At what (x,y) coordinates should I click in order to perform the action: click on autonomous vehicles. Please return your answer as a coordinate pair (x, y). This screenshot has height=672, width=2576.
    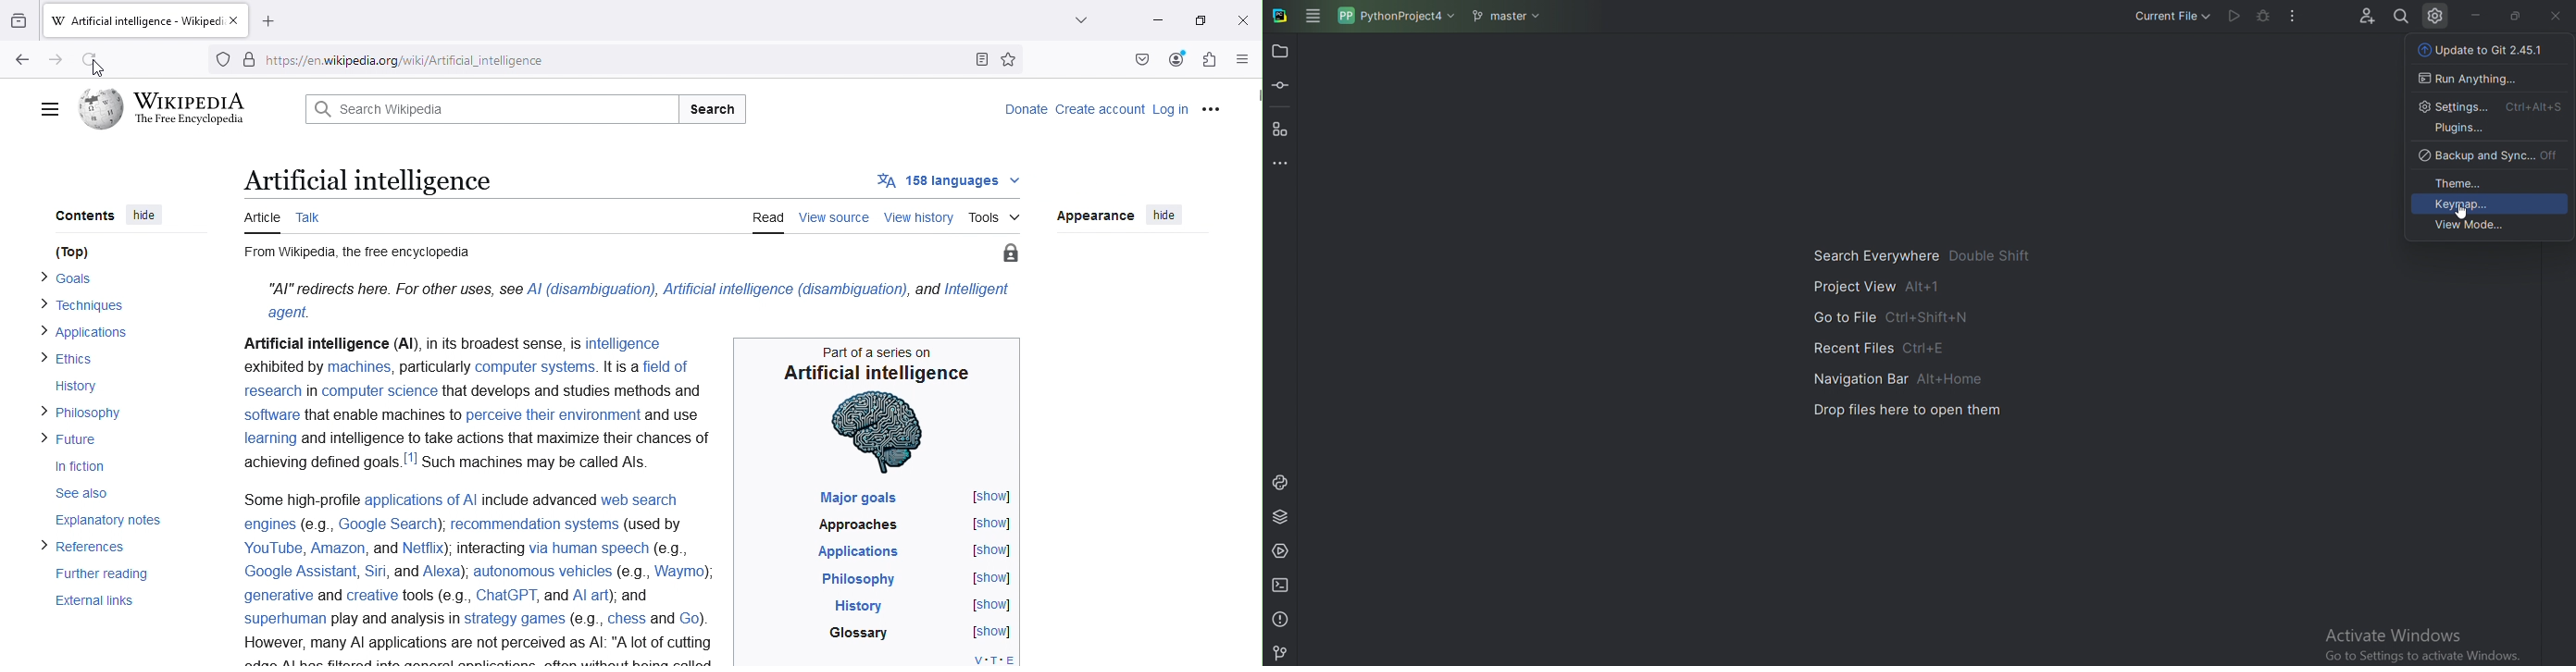
    Looking at the image, I should click on (541, 572).